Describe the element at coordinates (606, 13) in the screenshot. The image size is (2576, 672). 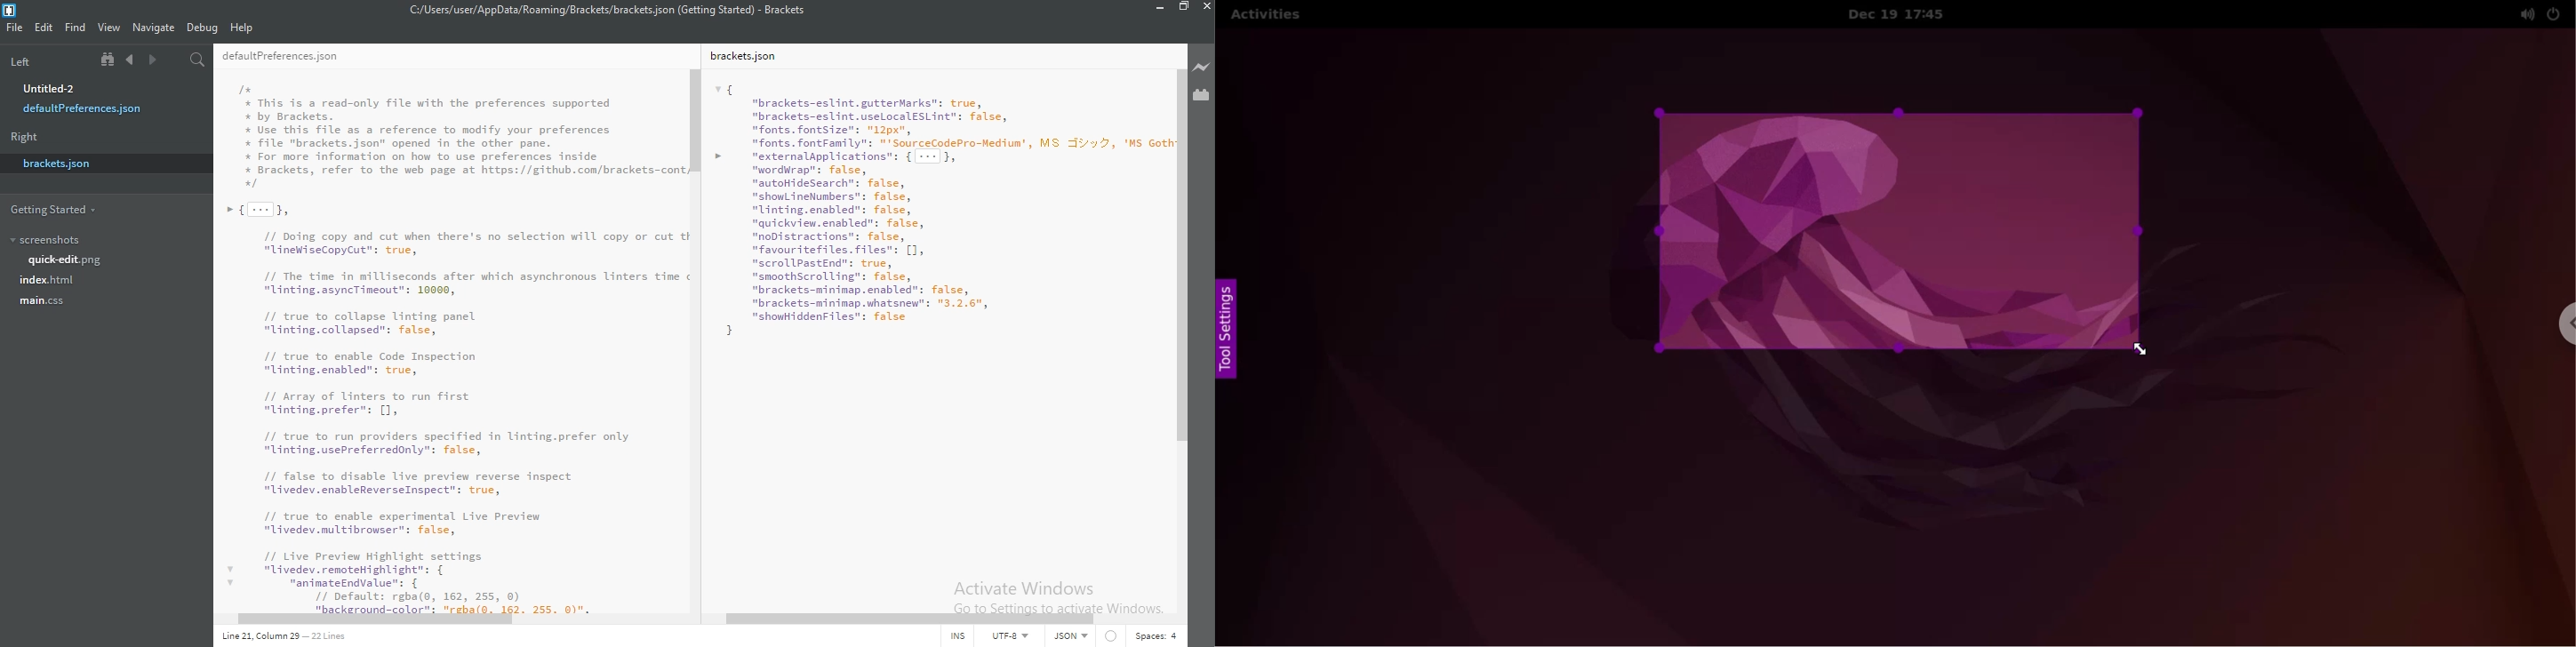
I see `C/Users/user/AppData/Roaming/Brackets/brackets json (Getting Started) - Brackets.` at that location.